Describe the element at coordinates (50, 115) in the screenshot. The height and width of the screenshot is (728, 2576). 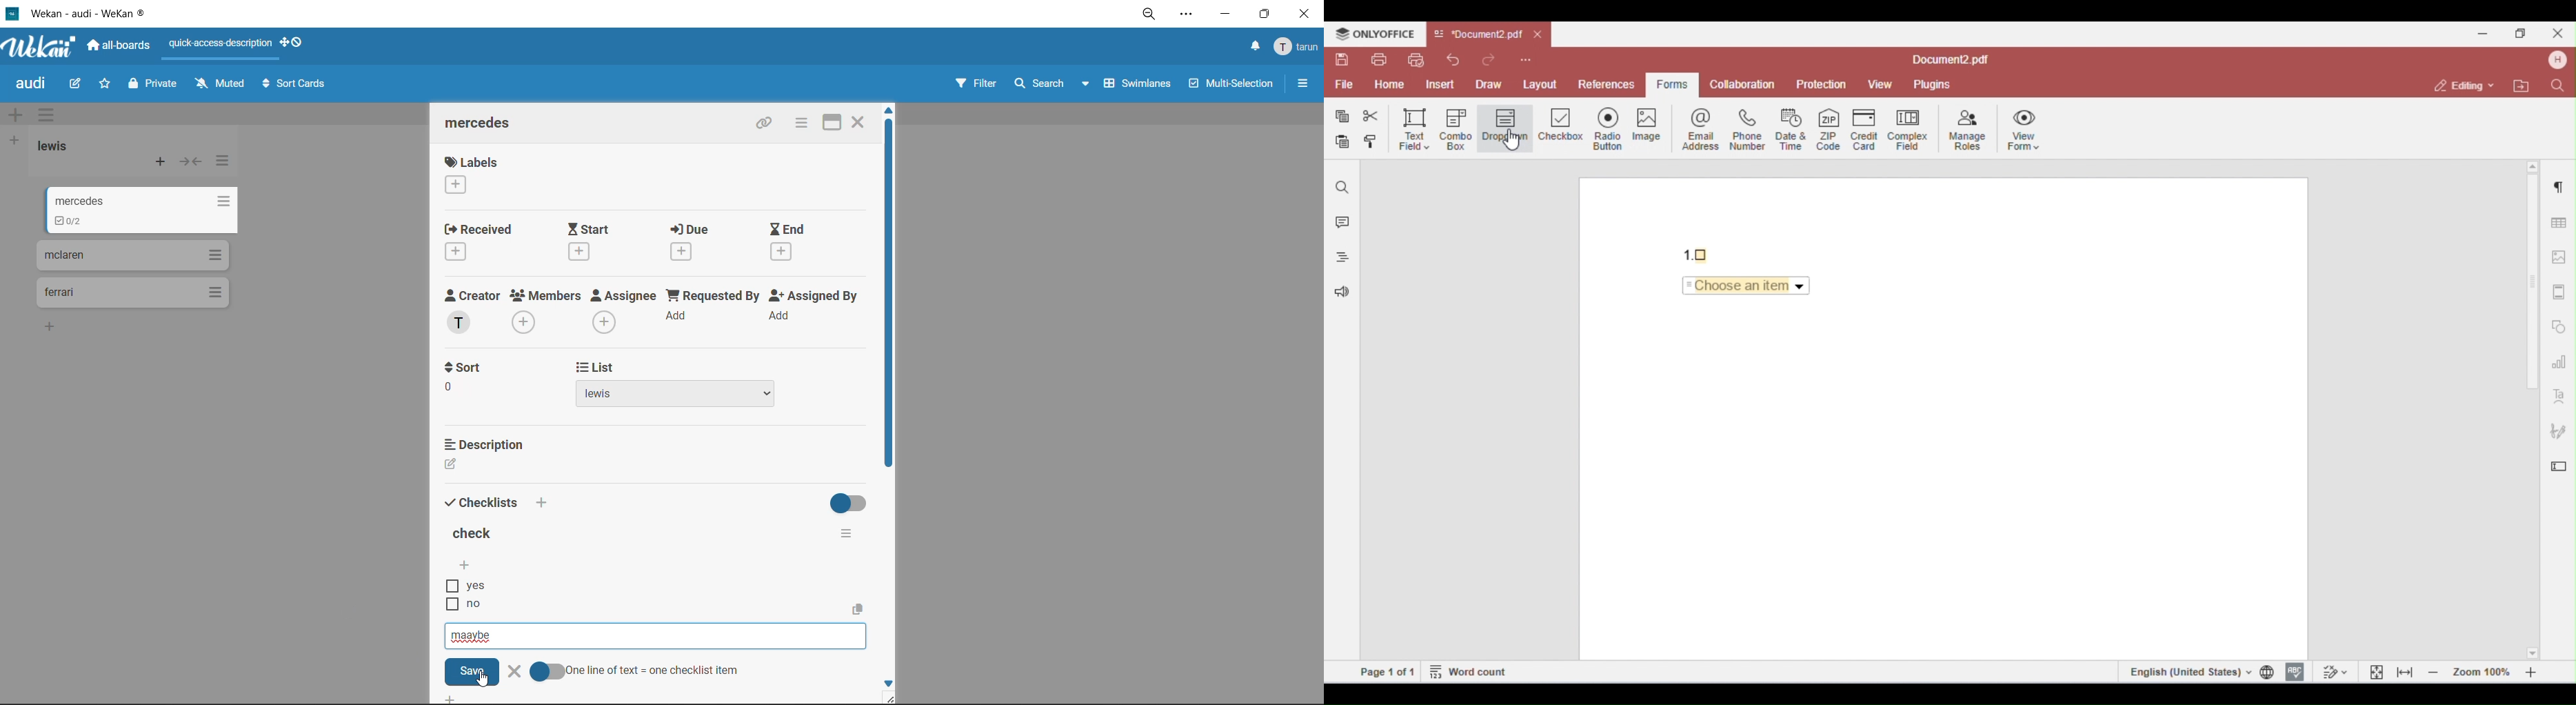
I see `swimlane actions` at that location.